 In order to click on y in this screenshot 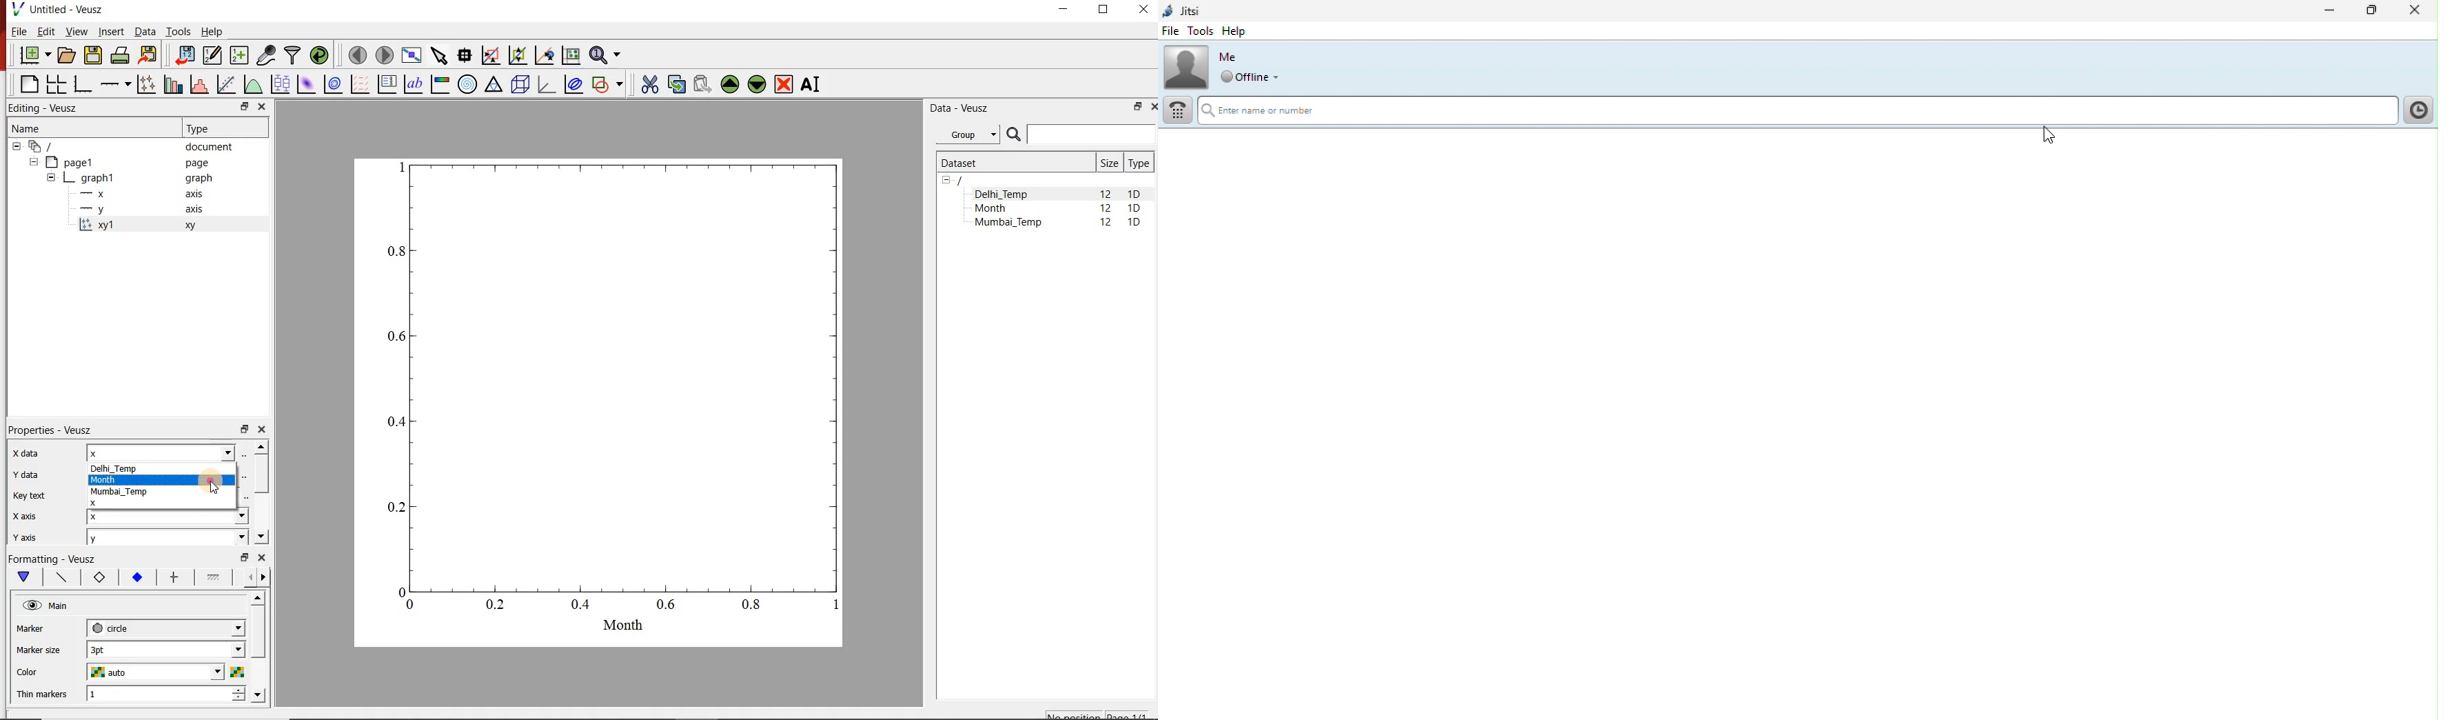, I will do `click(167, 539)`.